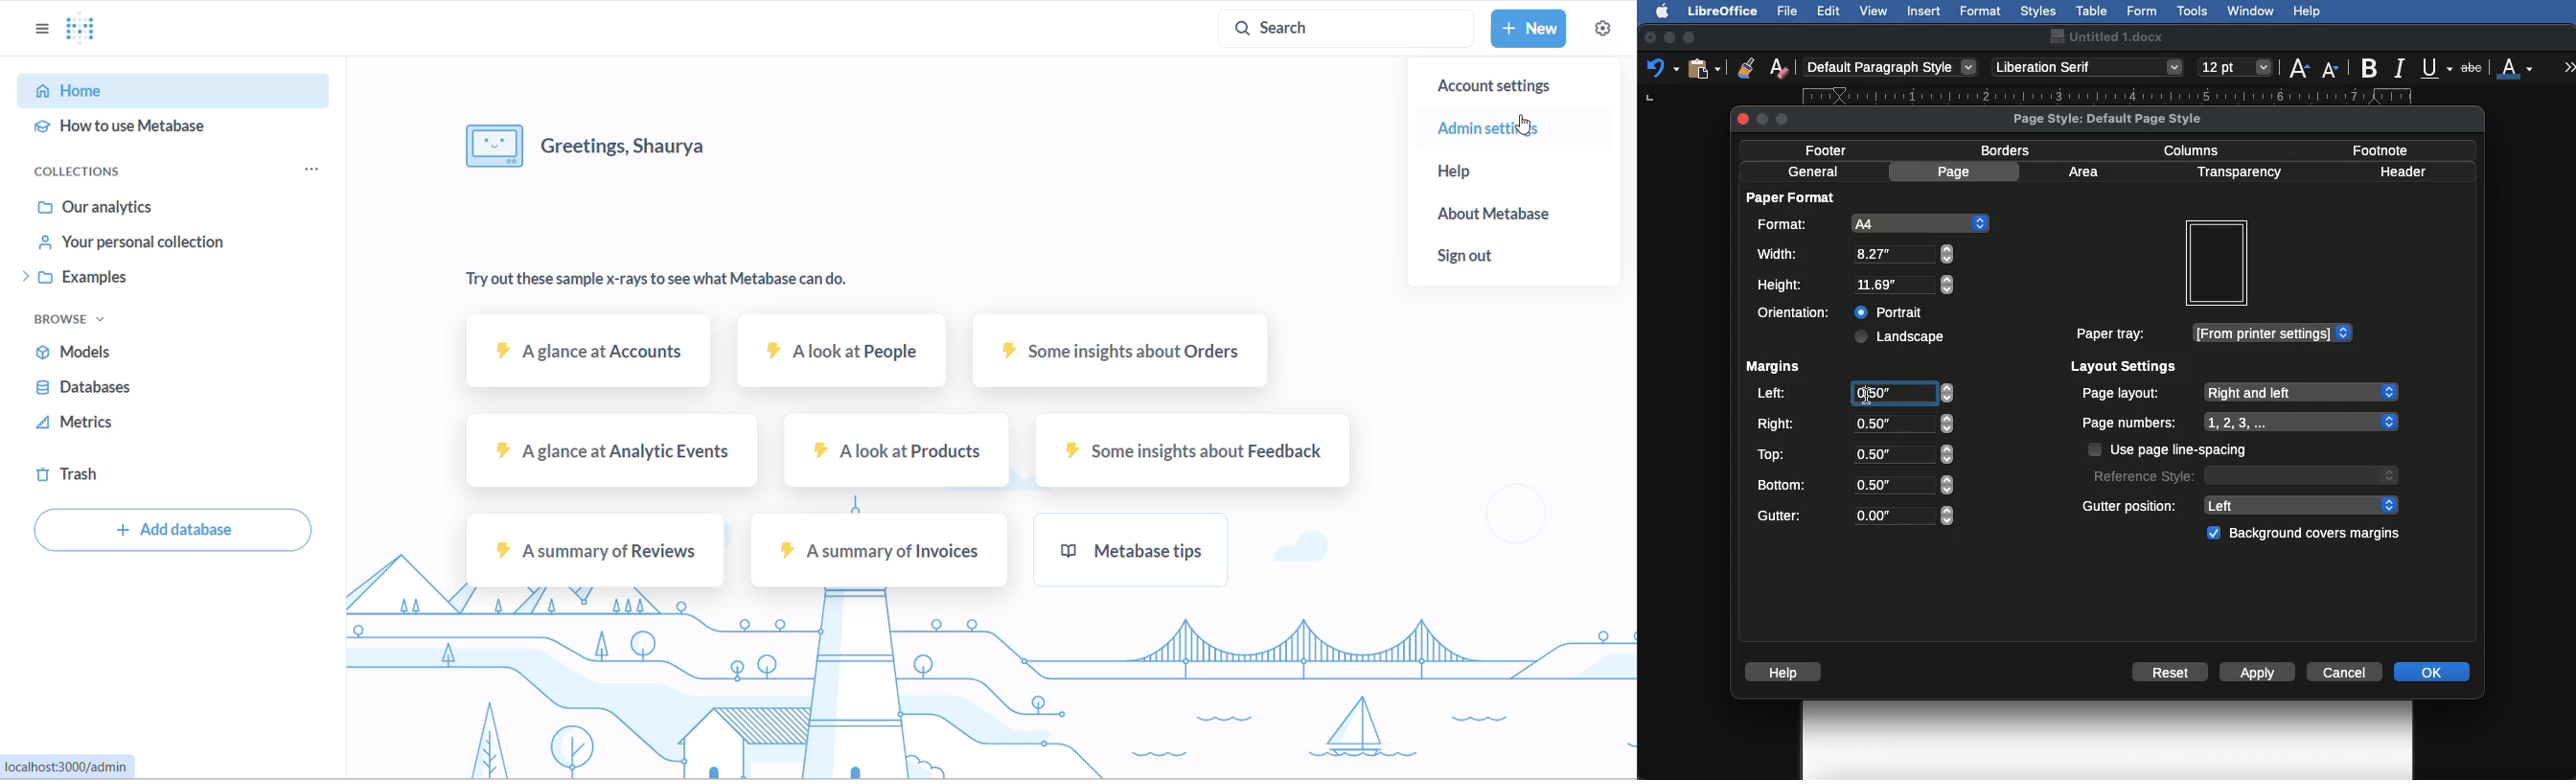 The width and height of the screenshot is (2576, 784). I want to click on A glance at Accounts sample, so click(591, 358).